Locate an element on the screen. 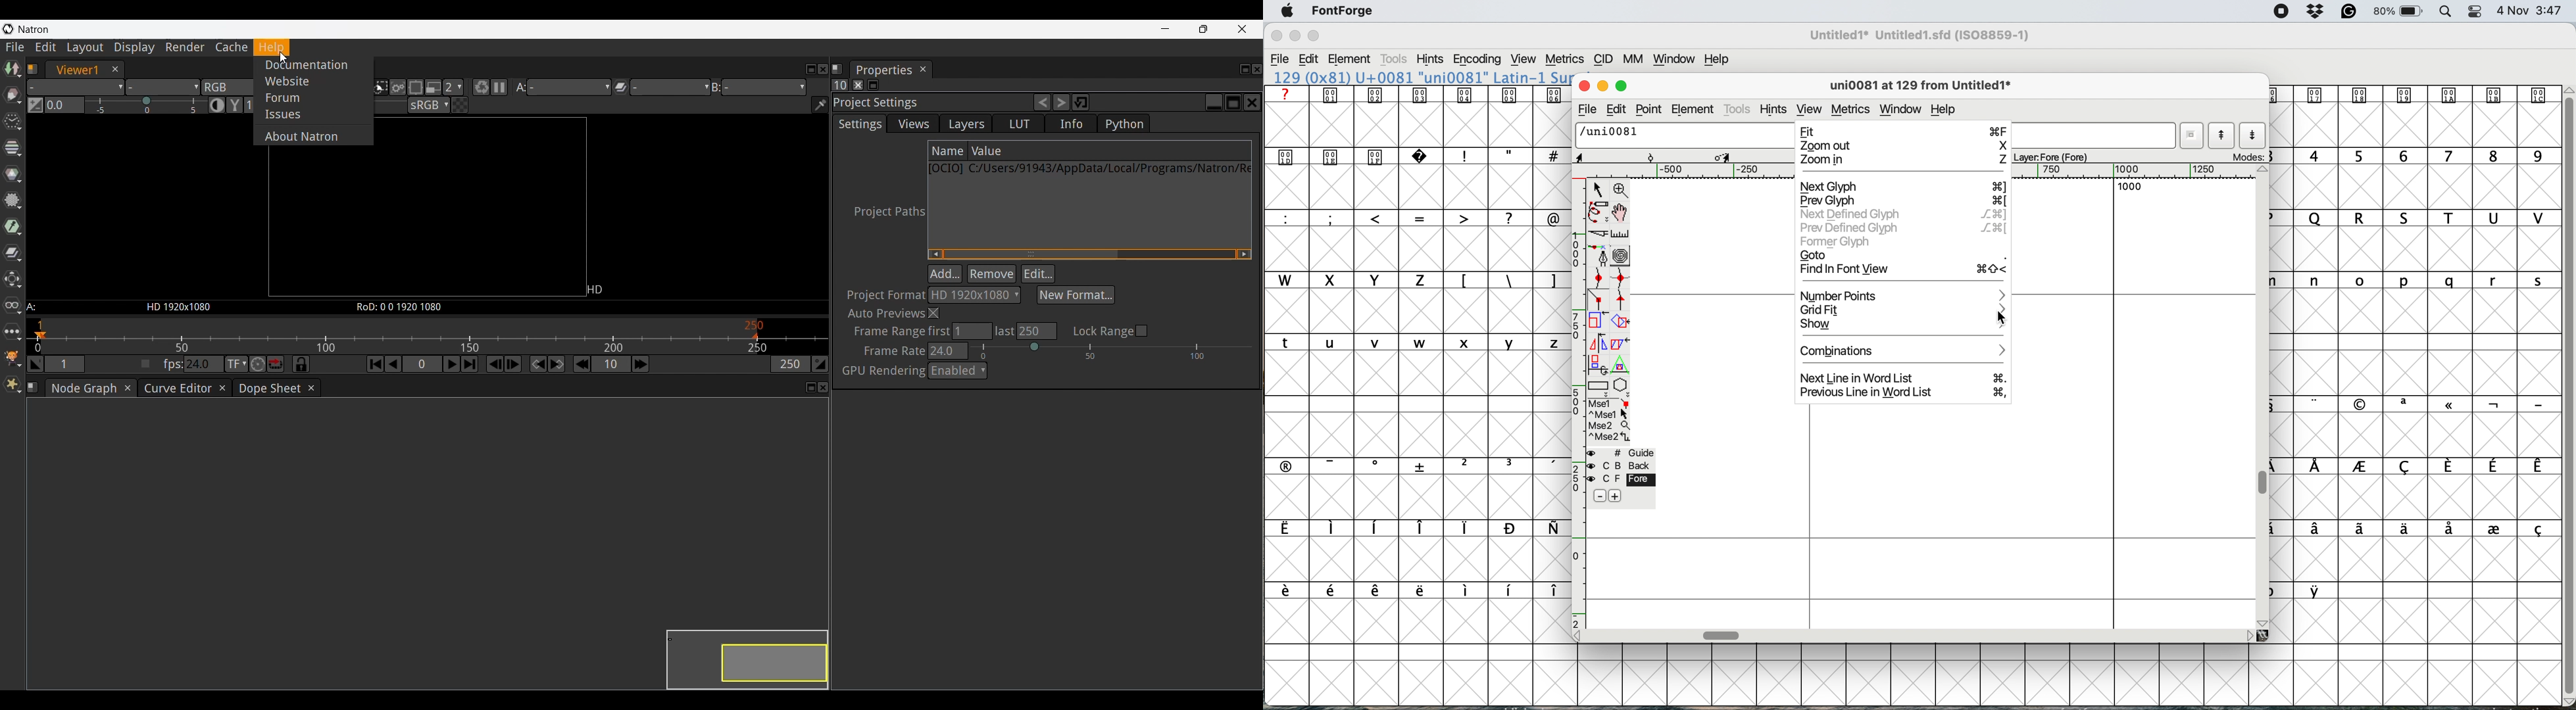 The width and height of the screenshot is (2576, 728). scale the selection is located at coordinates (1598, 323).